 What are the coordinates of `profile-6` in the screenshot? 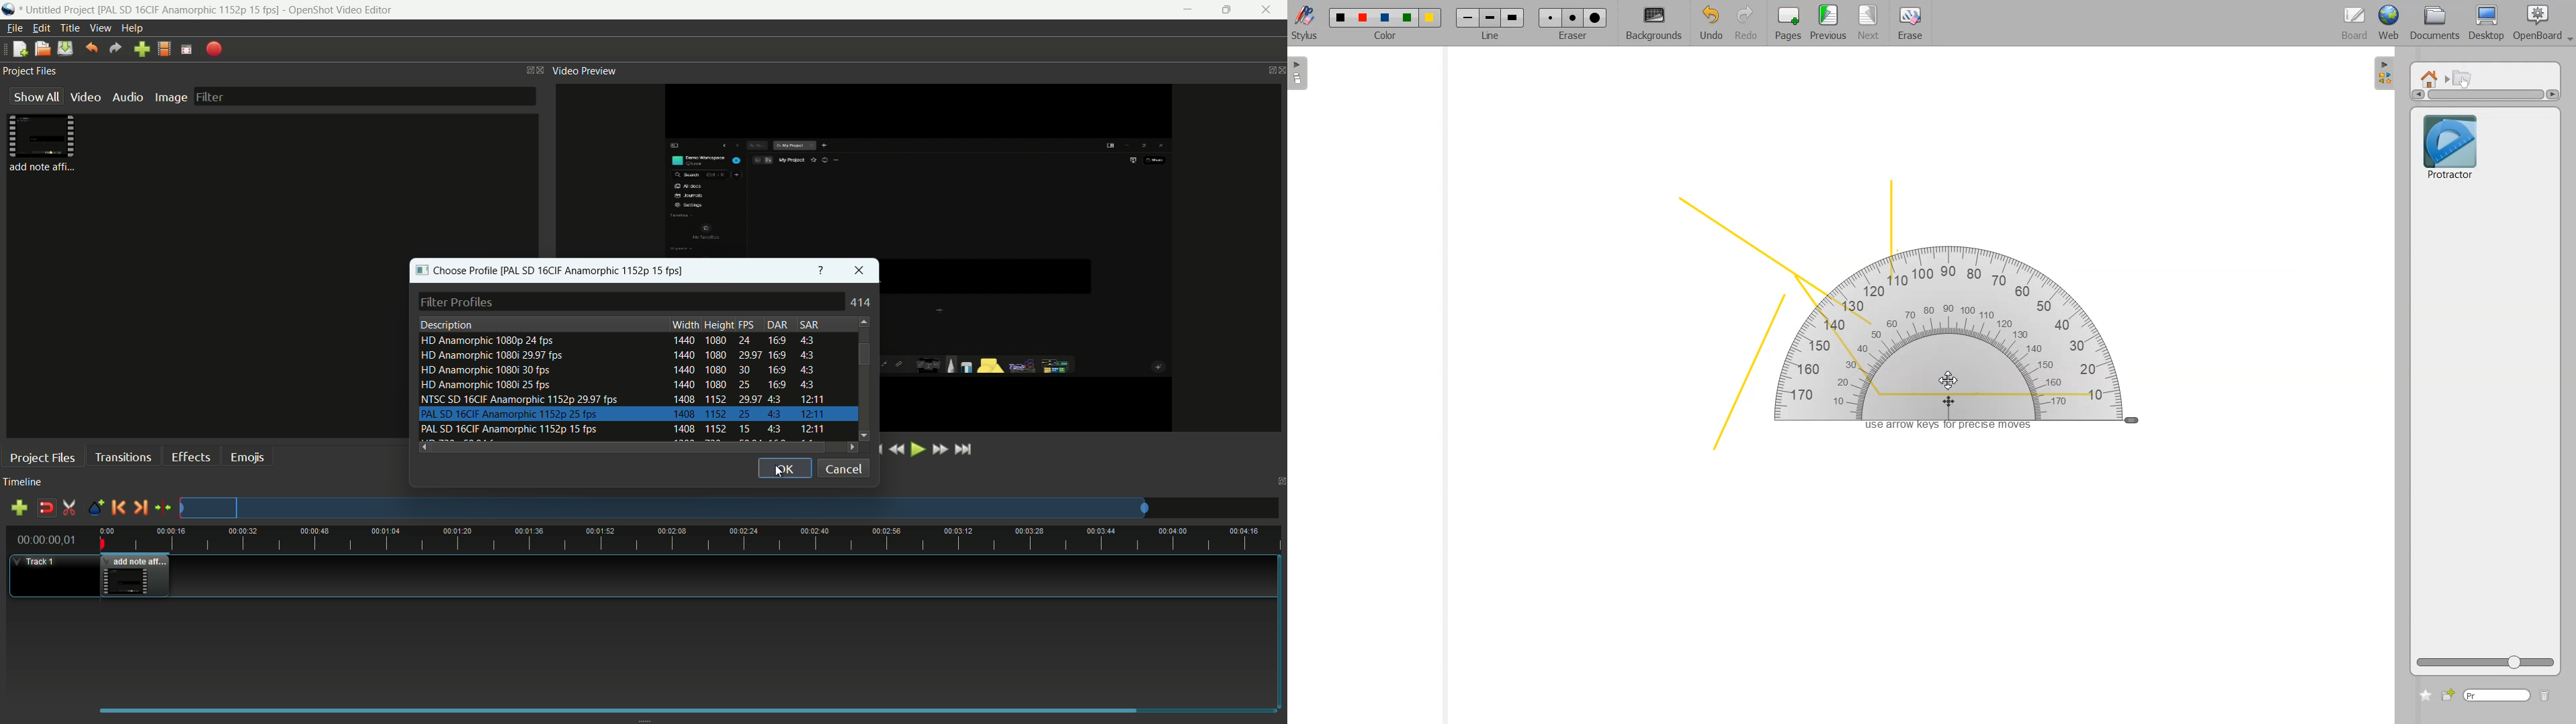 It's located at (622, 414).